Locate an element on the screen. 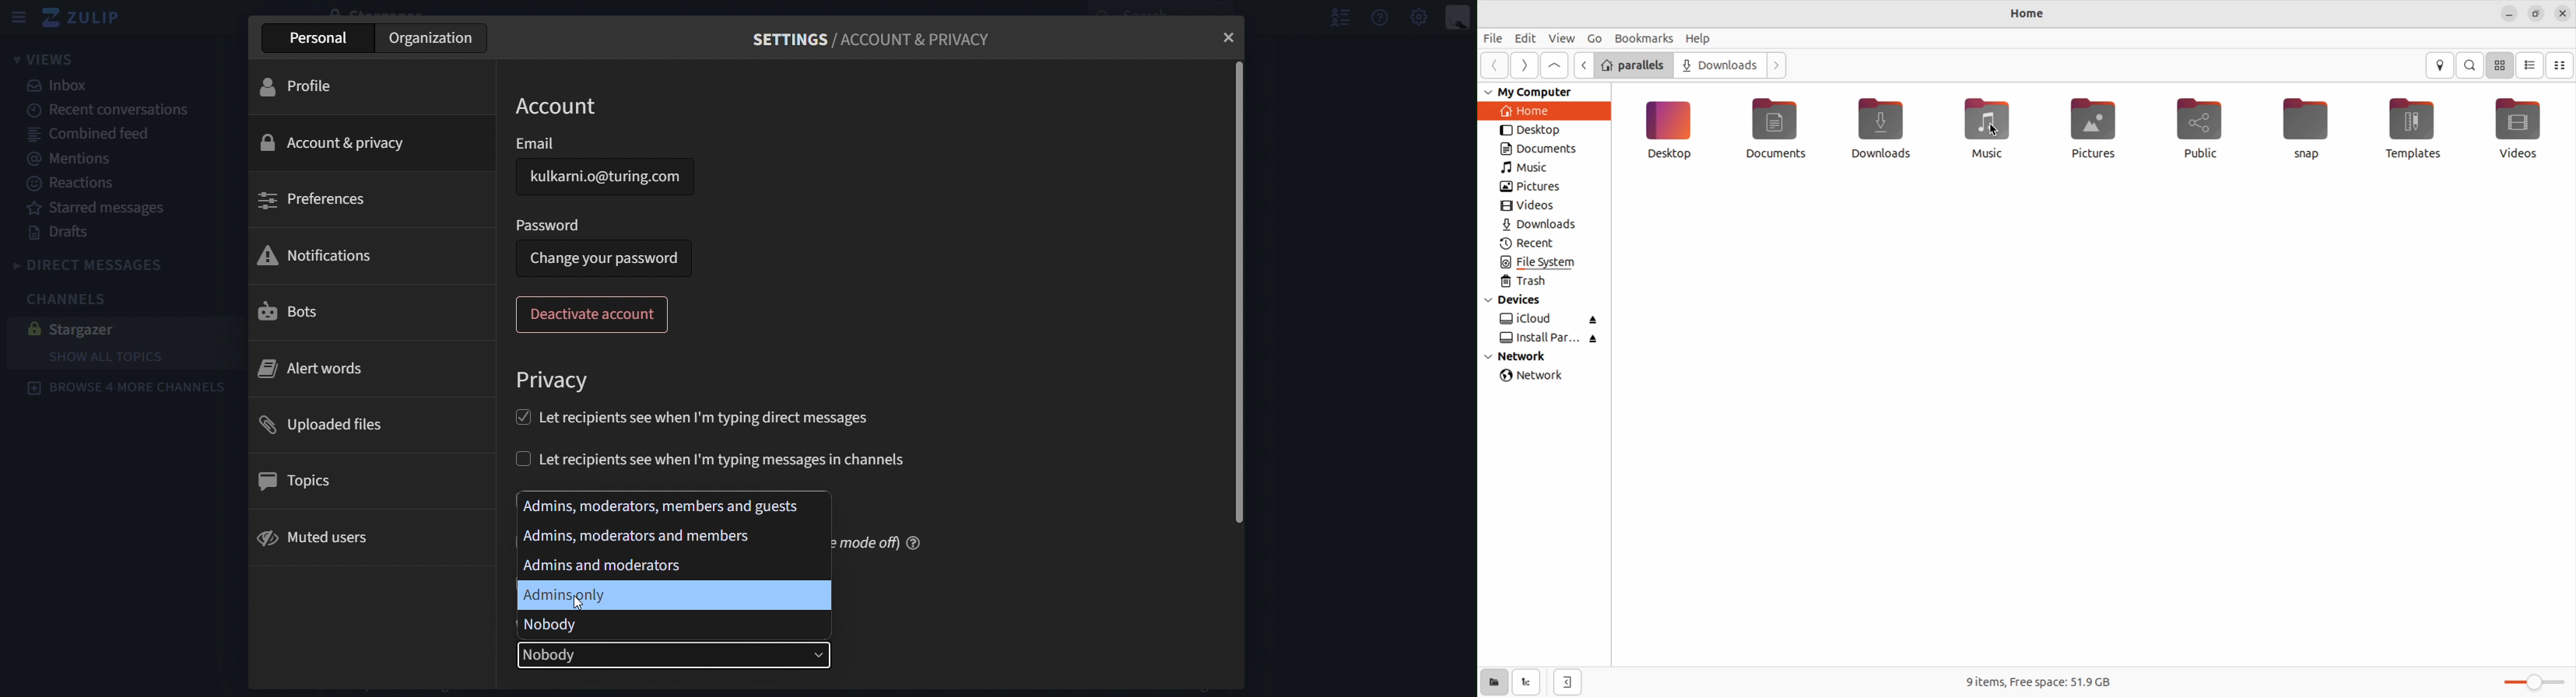 This screenshot has height=700, width=2576. 2 mode off) ® is located at coordinates (878, 541).